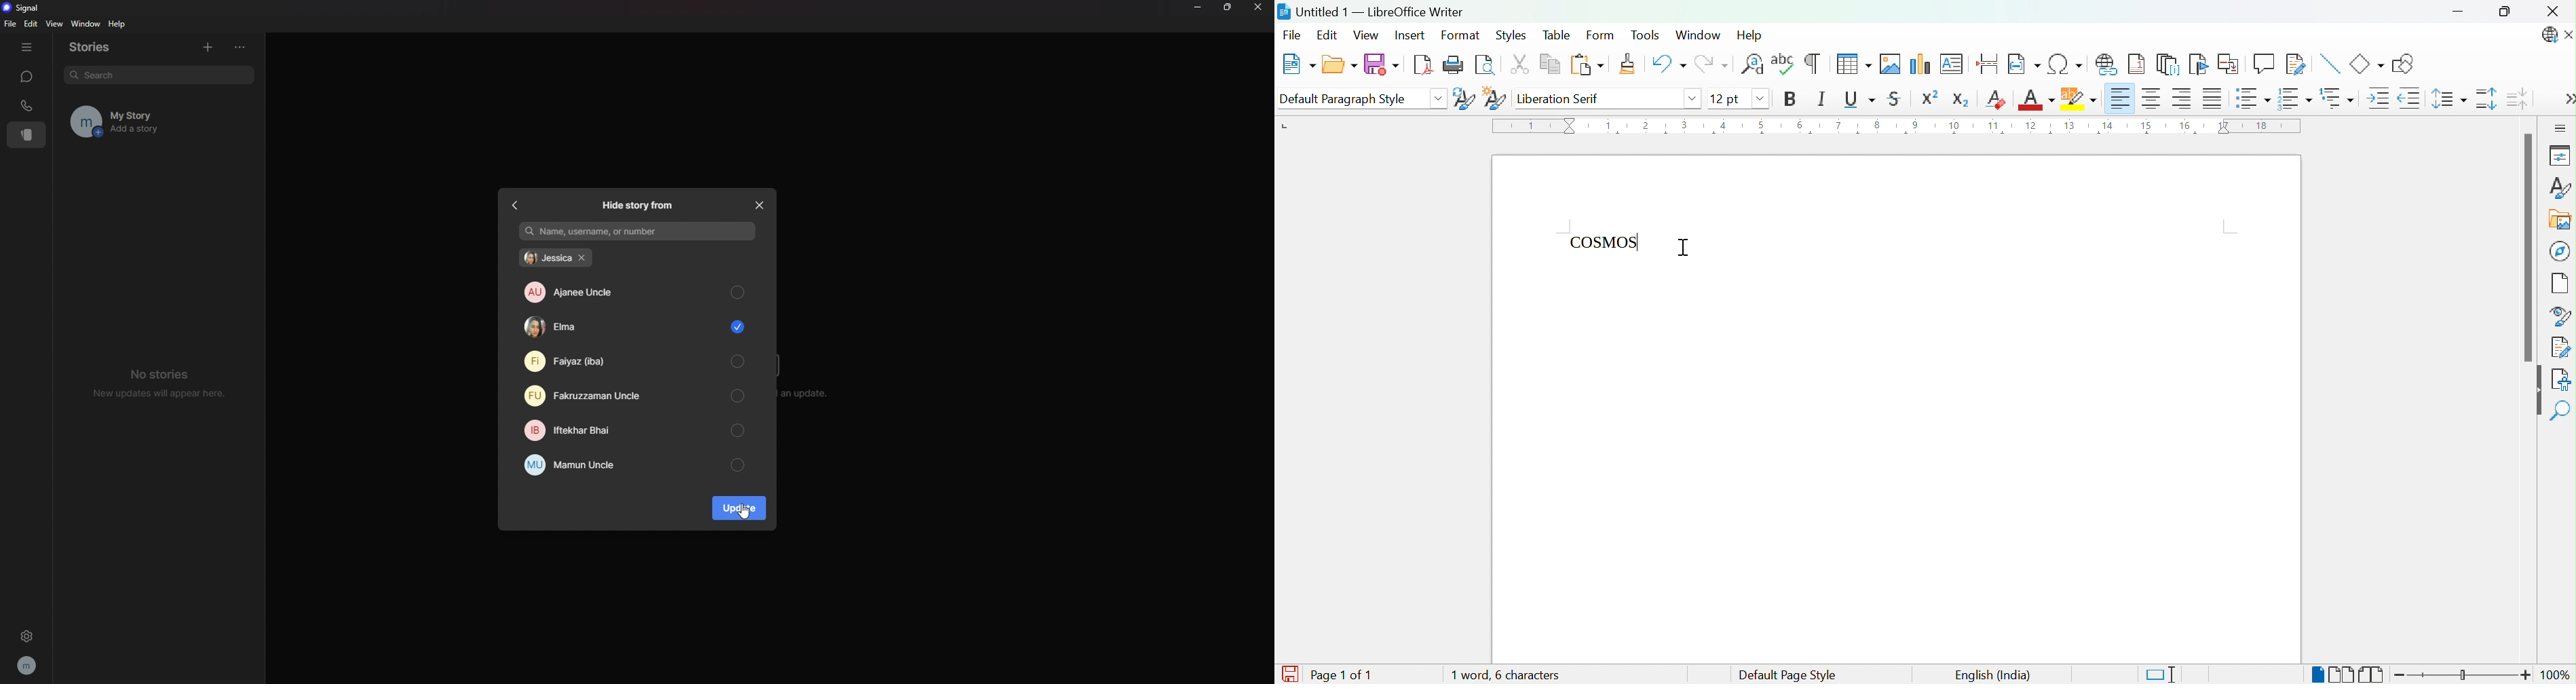  Describe the element at coordinates (637, 329) in the screenshot. I see `elma` at that location.